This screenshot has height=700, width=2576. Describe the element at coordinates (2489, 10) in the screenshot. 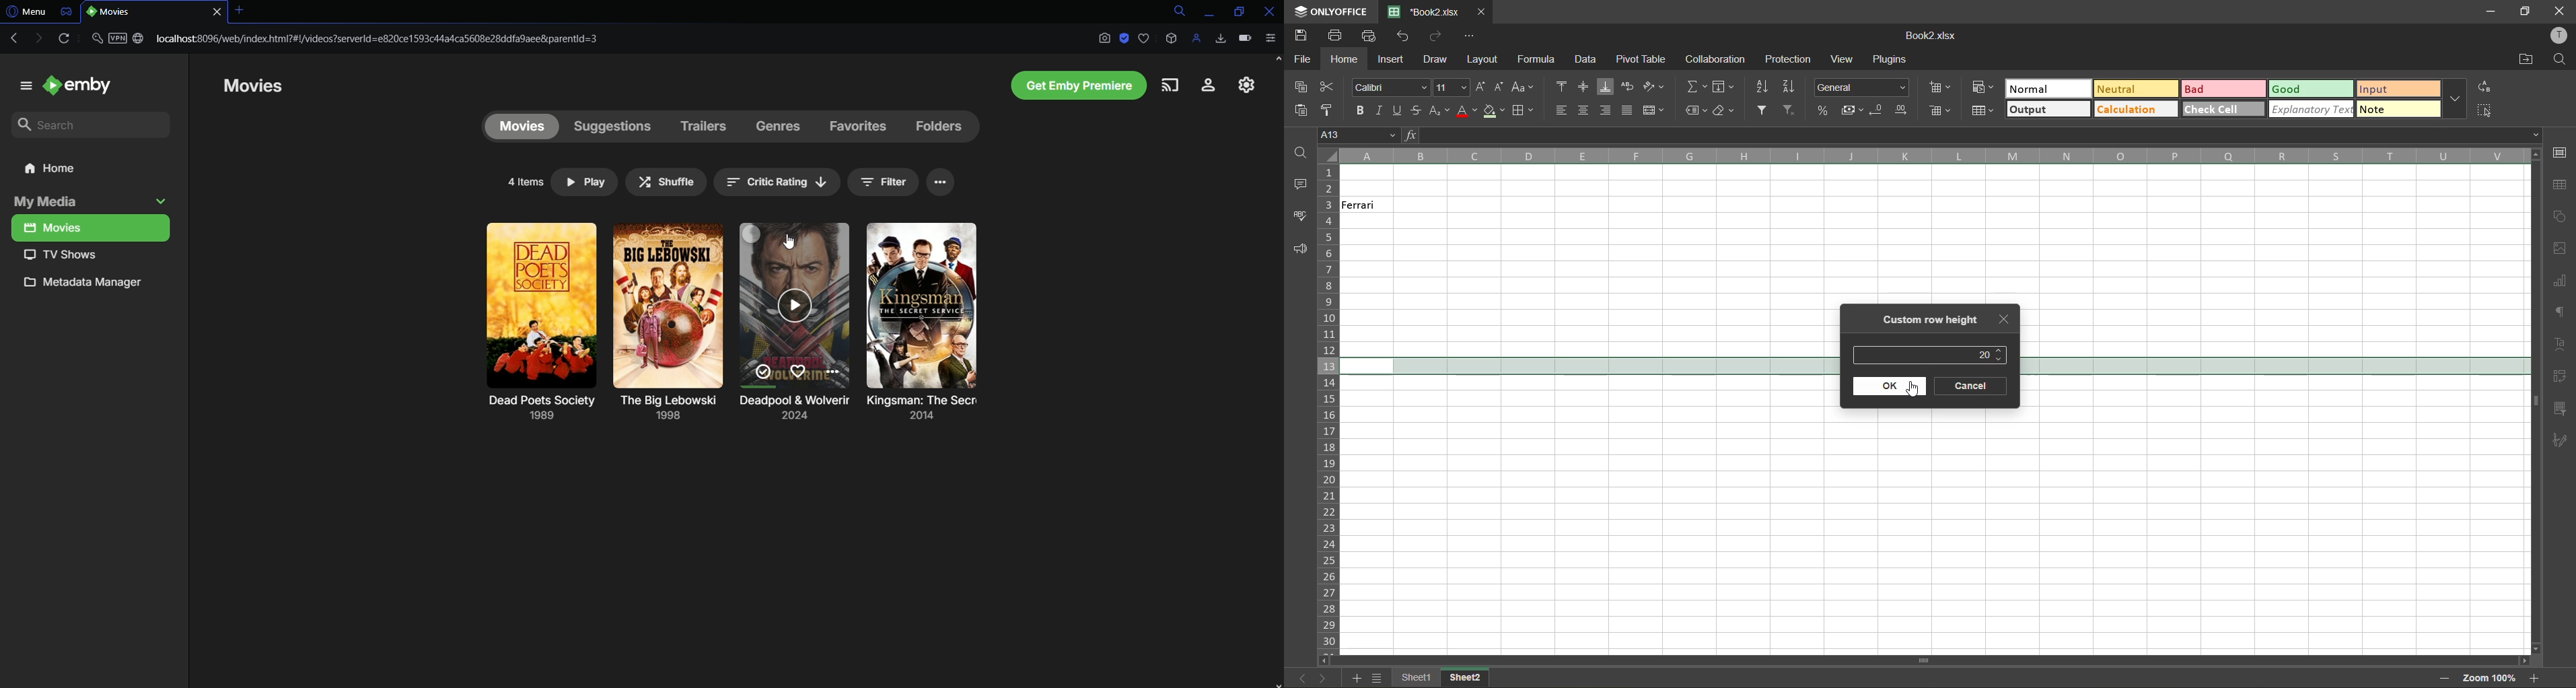

I see `minimize` at that location.